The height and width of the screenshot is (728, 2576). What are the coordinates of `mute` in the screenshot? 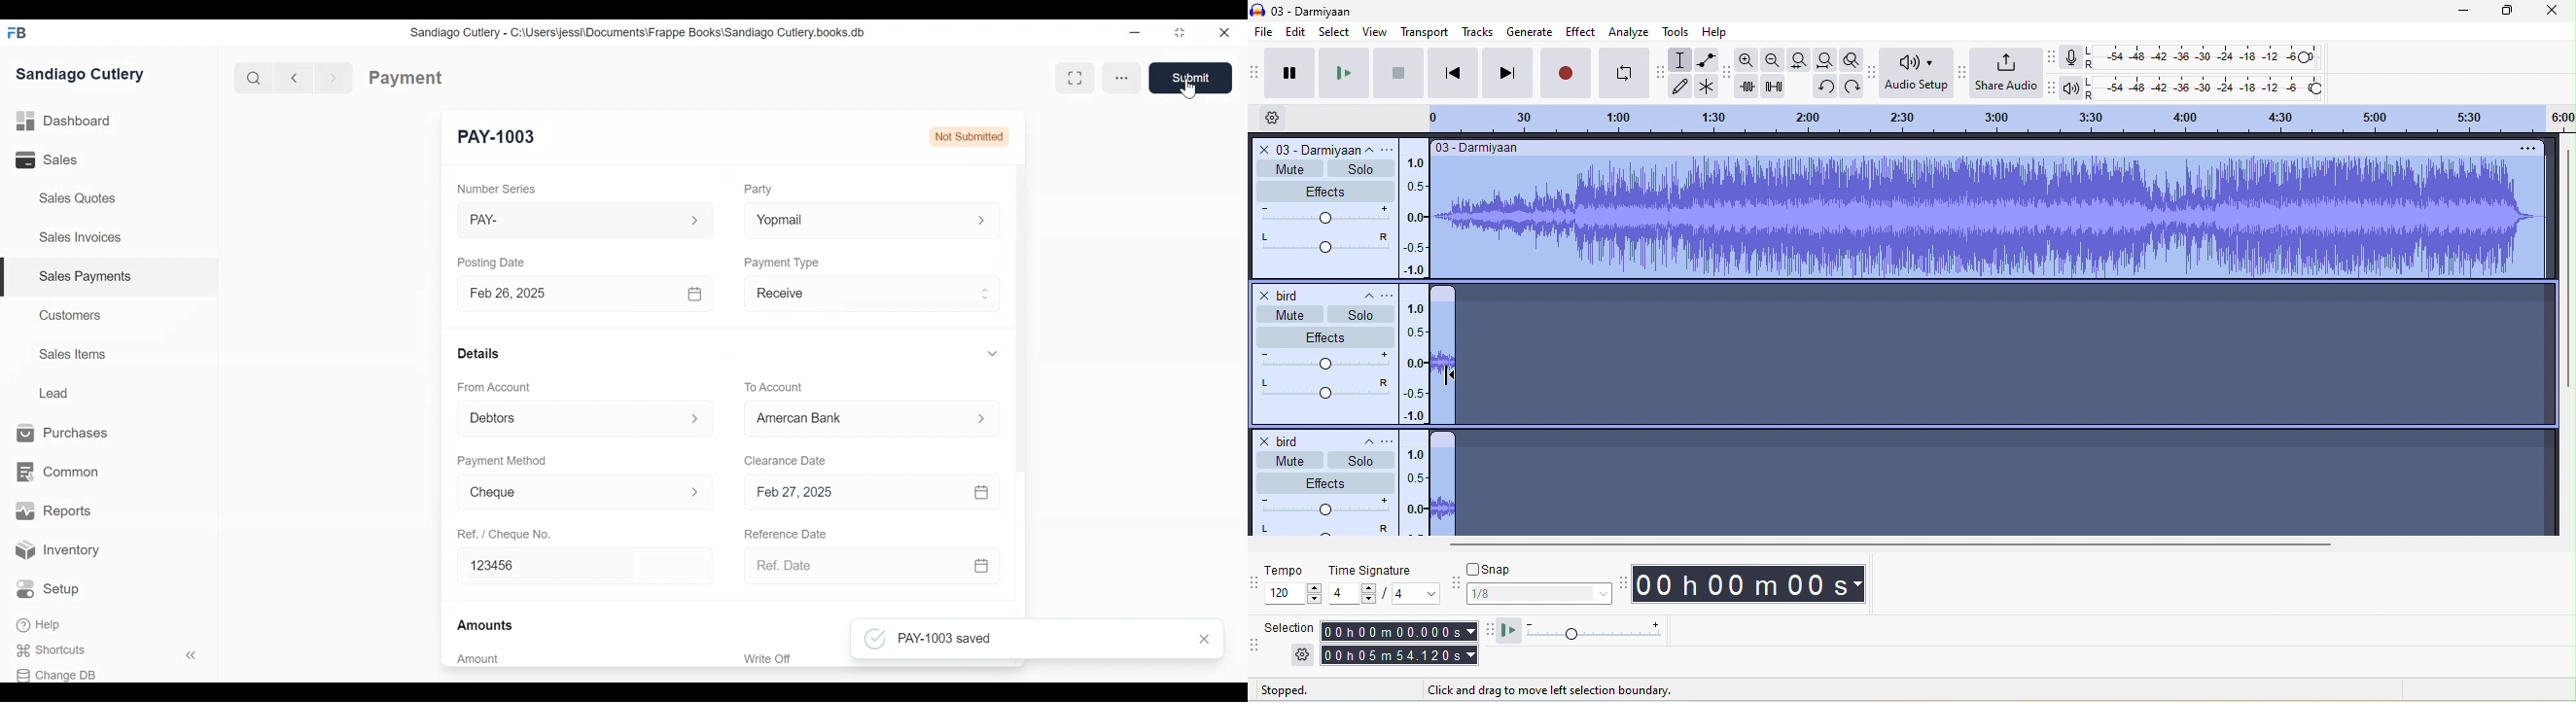 It's located at (1289, 170).